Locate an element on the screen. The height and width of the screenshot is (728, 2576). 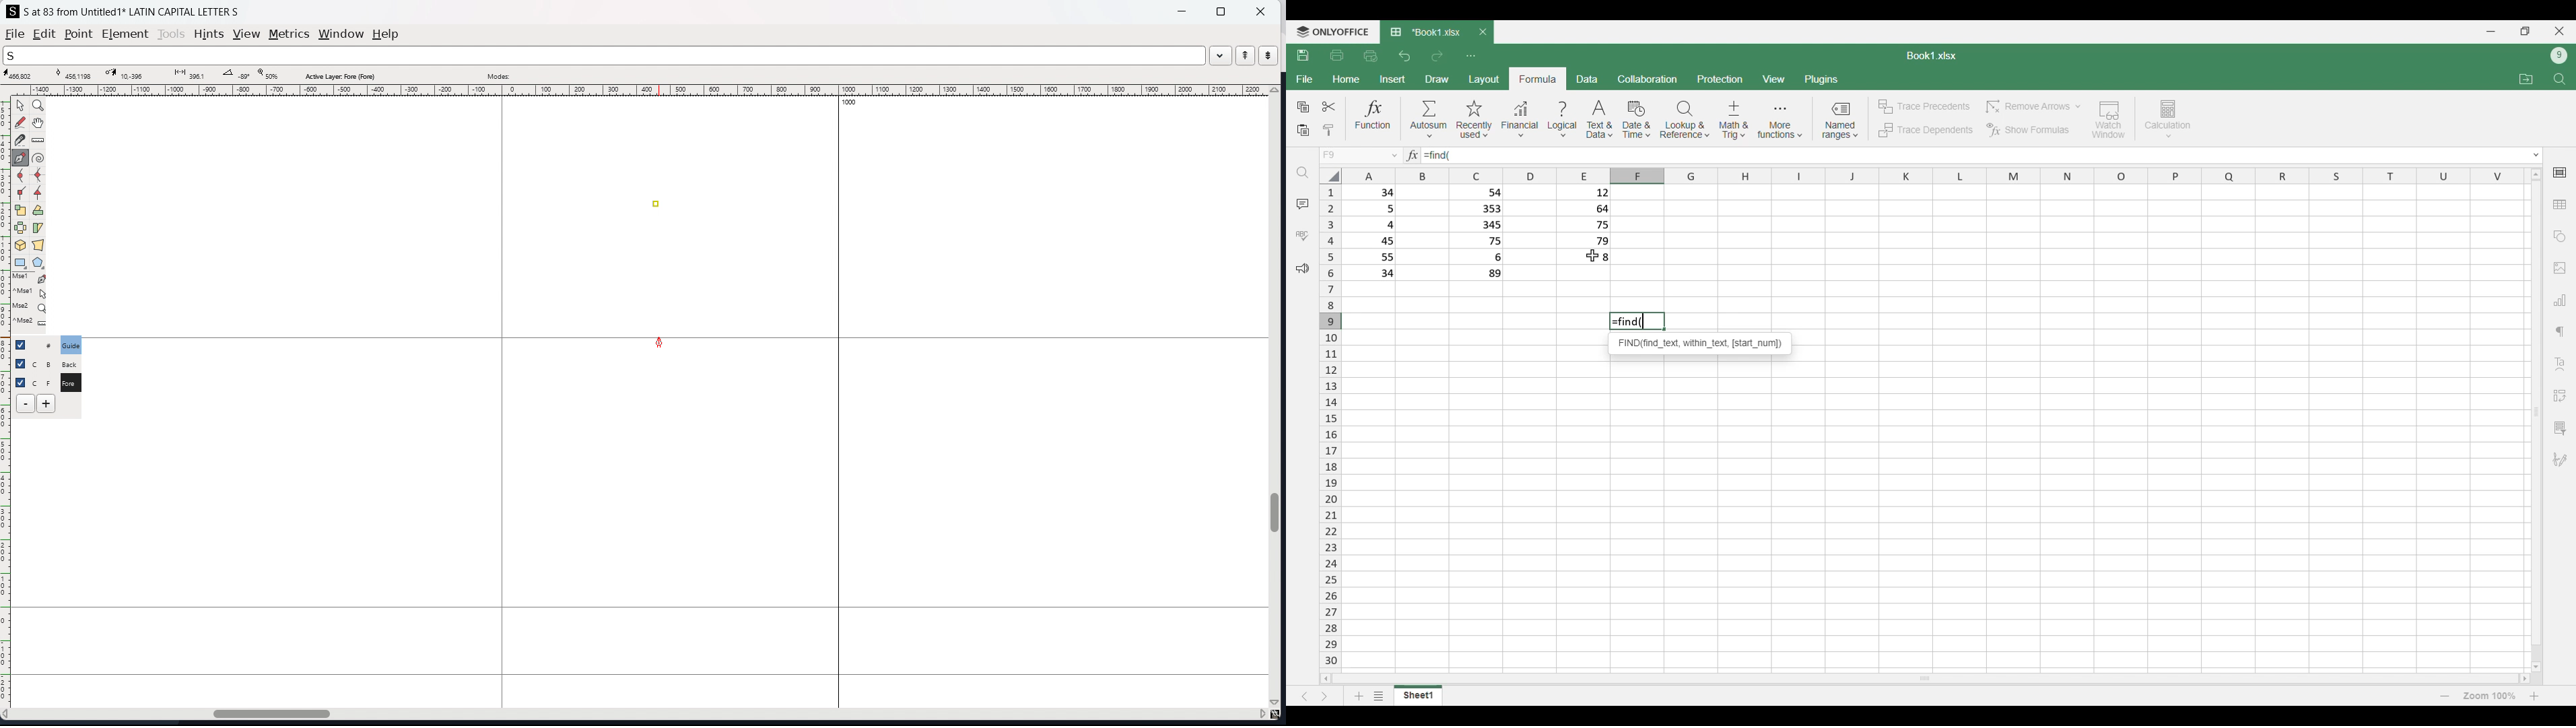
Slicer is located at coordinates (2559, 428).